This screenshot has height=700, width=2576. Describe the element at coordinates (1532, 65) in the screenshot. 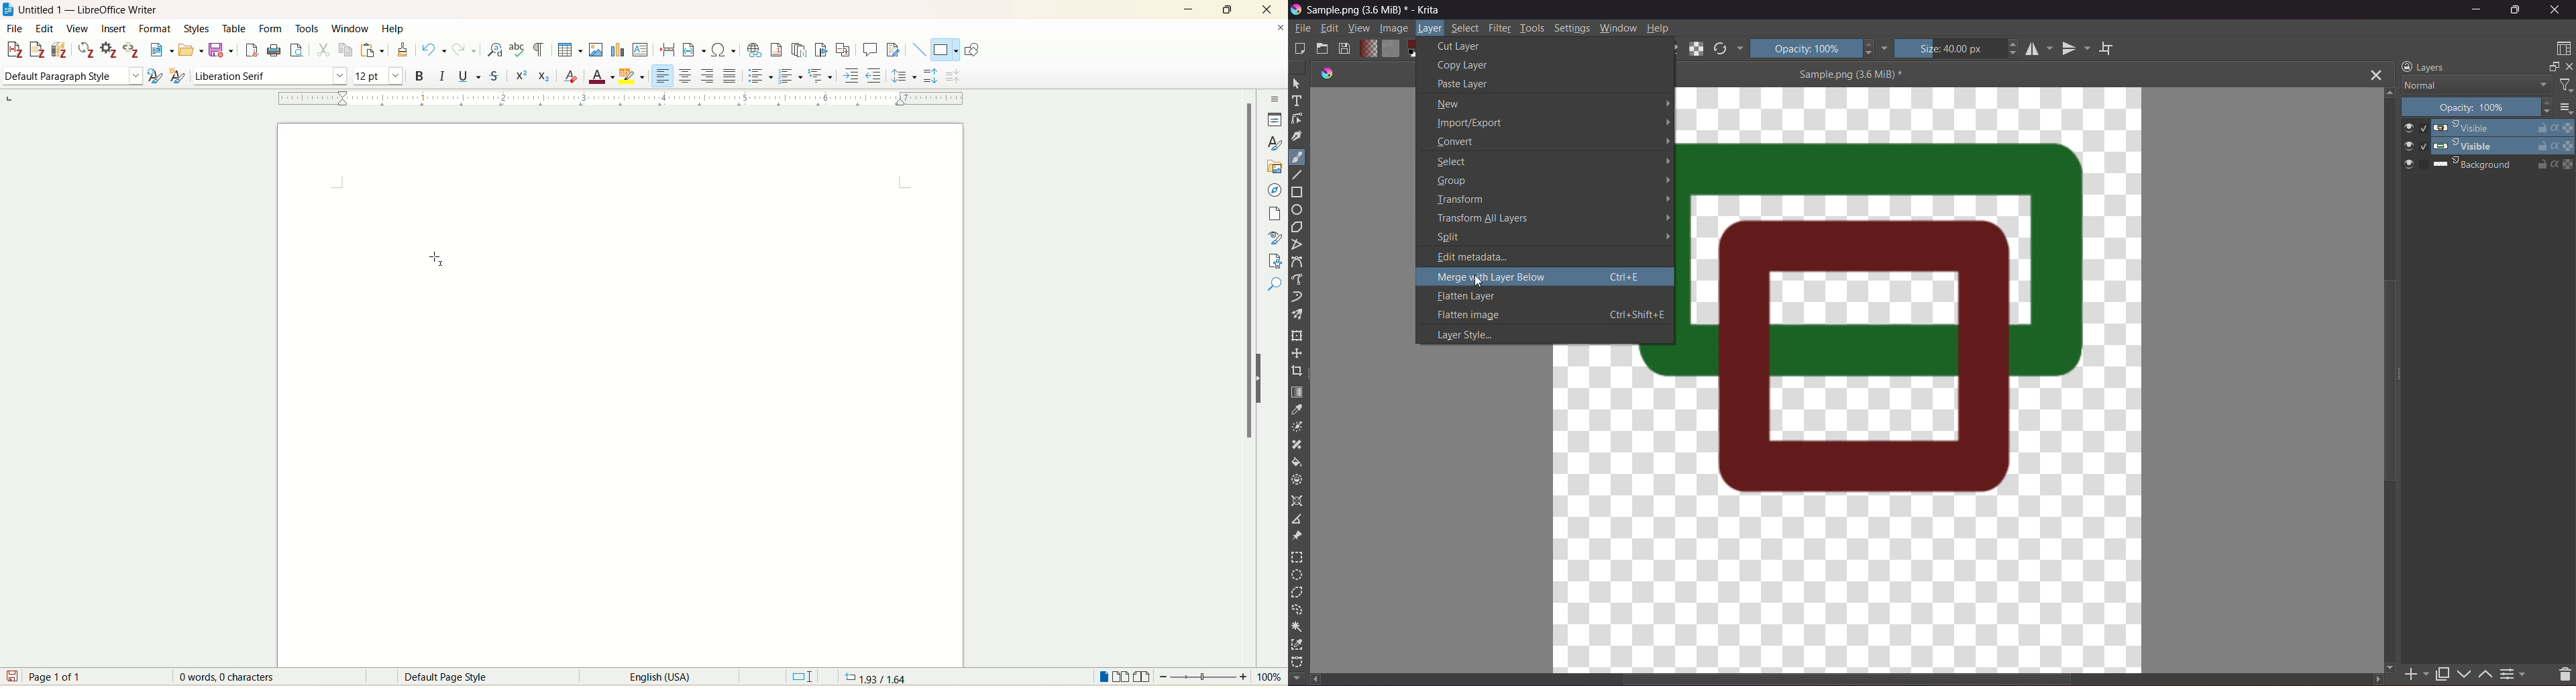

I see `Copy layer` at that location.